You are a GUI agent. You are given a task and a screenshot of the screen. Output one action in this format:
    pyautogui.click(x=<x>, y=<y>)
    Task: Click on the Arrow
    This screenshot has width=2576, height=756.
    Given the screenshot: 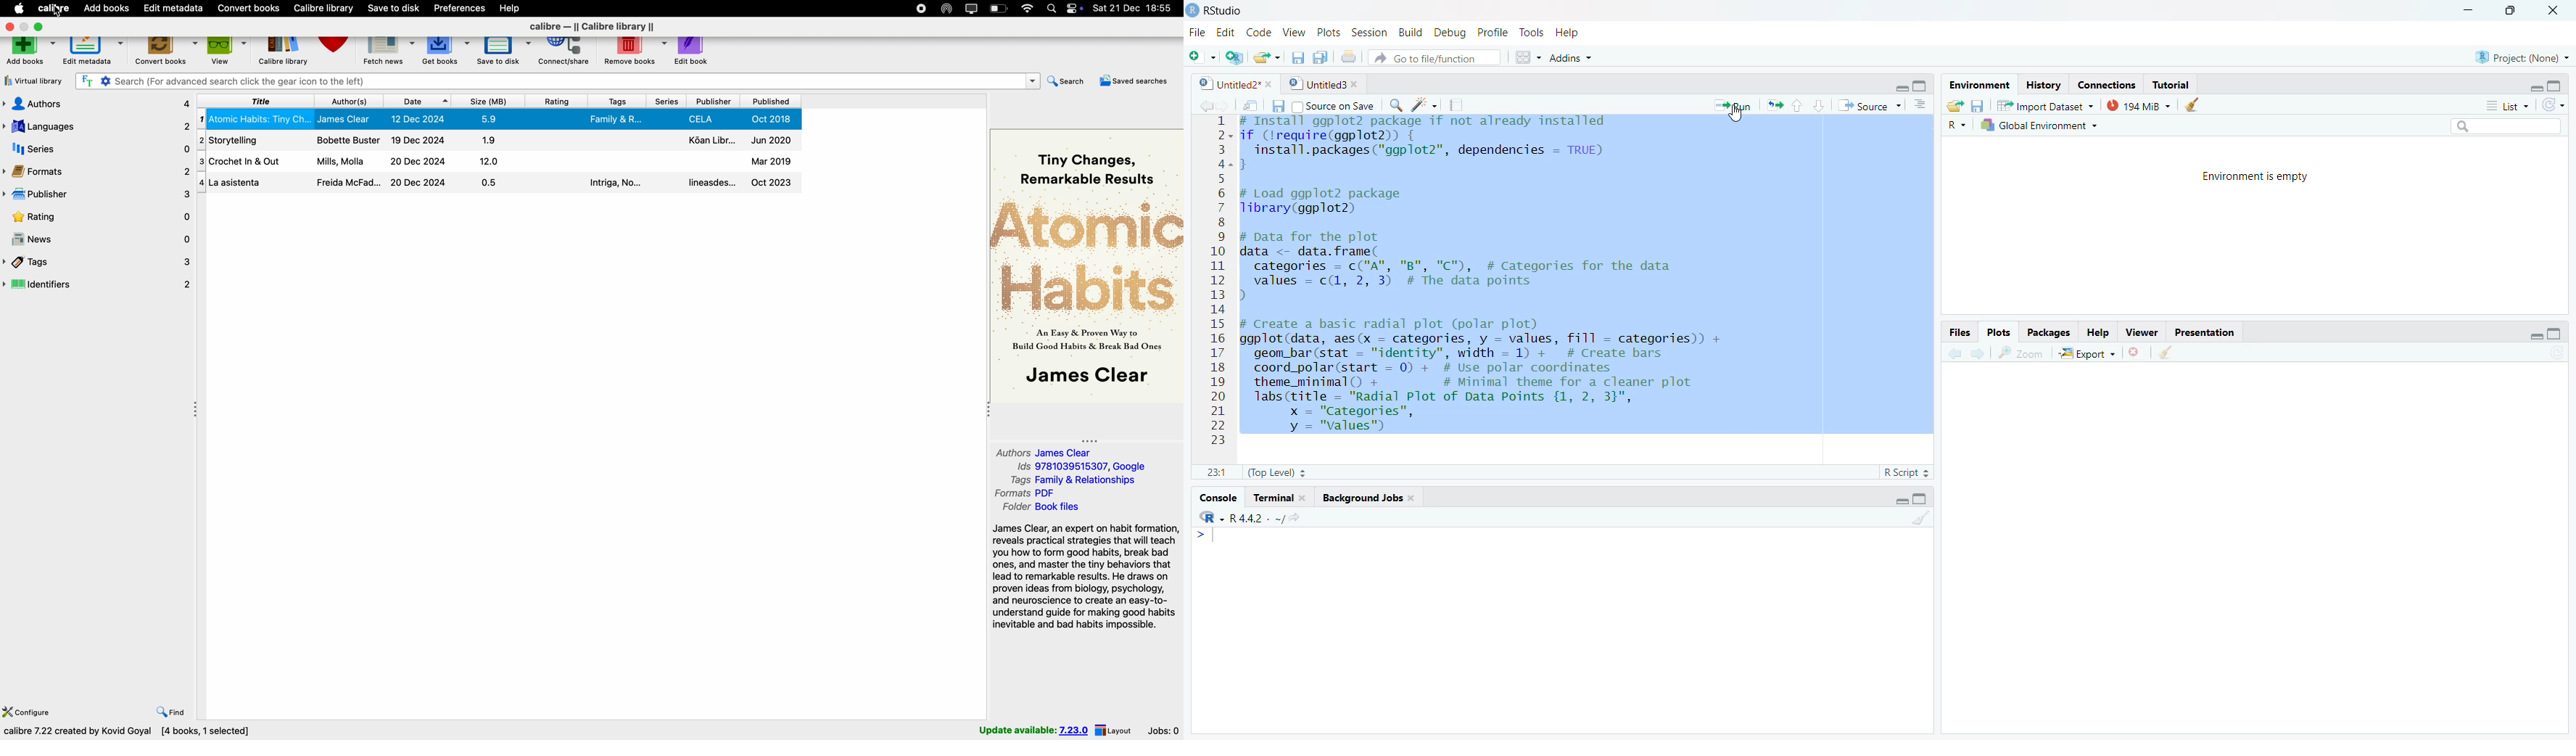 What is the action you would take?
    pyautogui.click(x=1200, y=537)
    